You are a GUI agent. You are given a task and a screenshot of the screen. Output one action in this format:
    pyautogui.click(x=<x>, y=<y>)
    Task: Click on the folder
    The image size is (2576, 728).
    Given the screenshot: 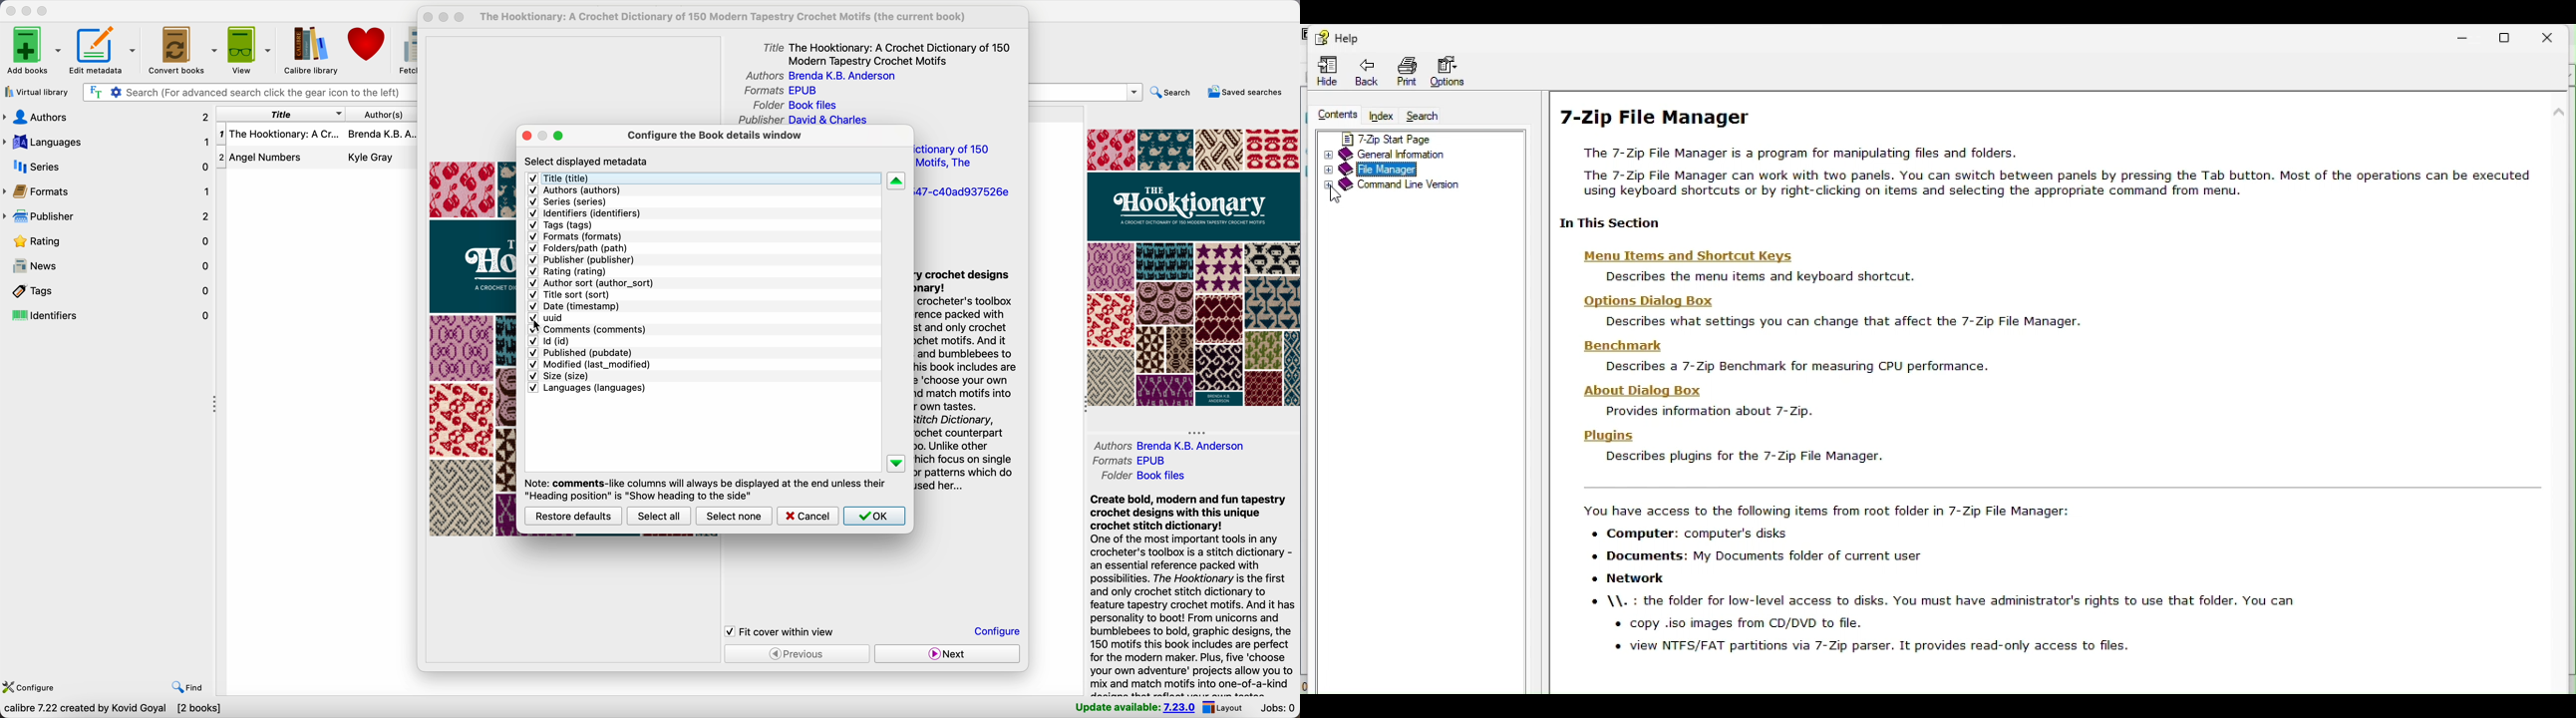 What is the action you would take?
    pyautogui.click(x=799, y=105)
    